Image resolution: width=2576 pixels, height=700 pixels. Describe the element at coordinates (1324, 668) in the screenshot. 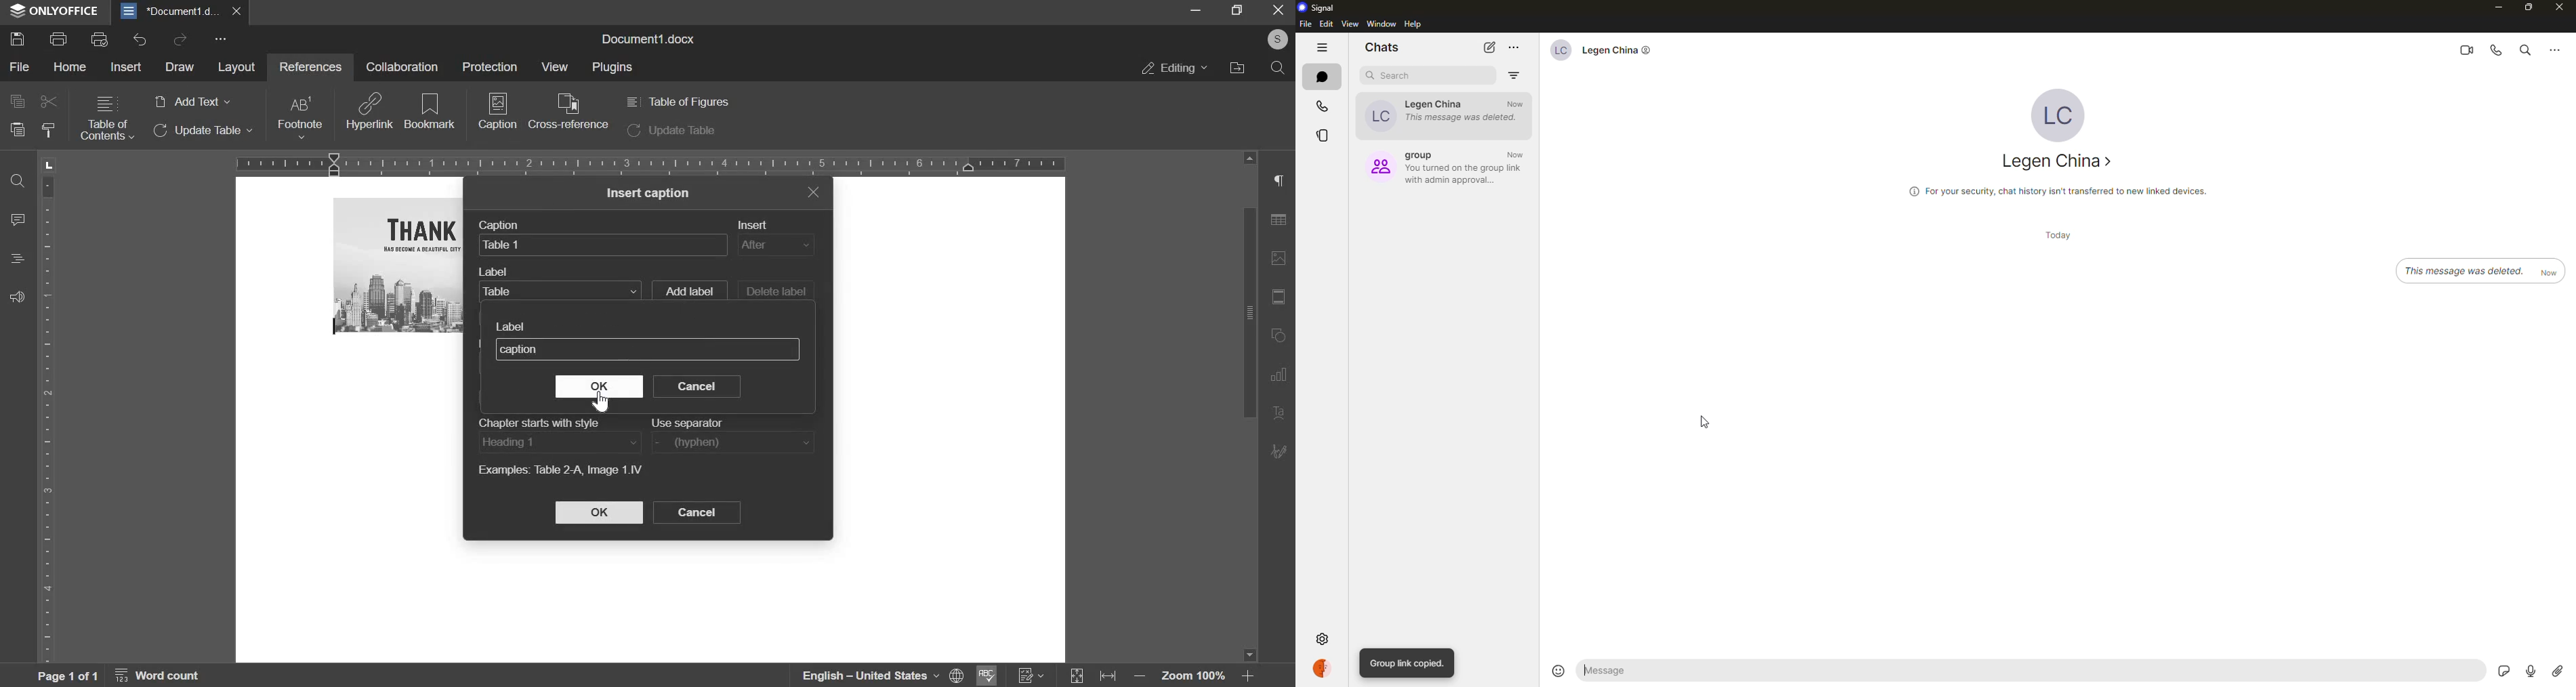

I see `profile` at that location.